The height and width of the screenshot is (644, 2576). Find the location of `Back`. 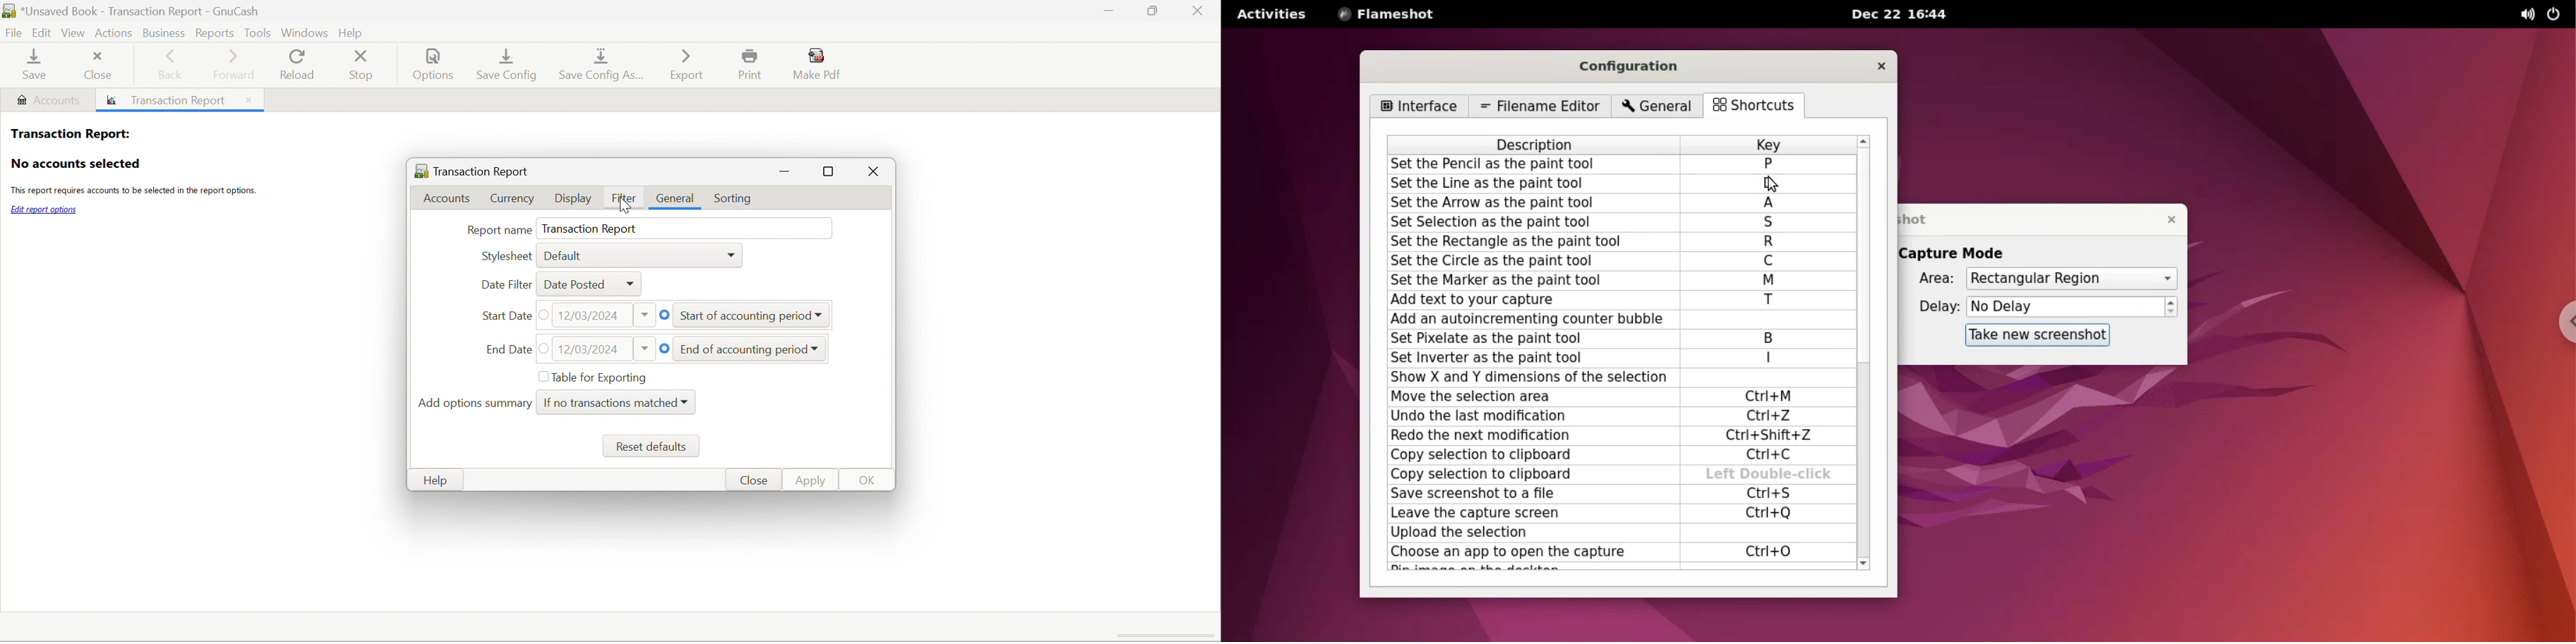

Back is located at coordinates (172, 66).